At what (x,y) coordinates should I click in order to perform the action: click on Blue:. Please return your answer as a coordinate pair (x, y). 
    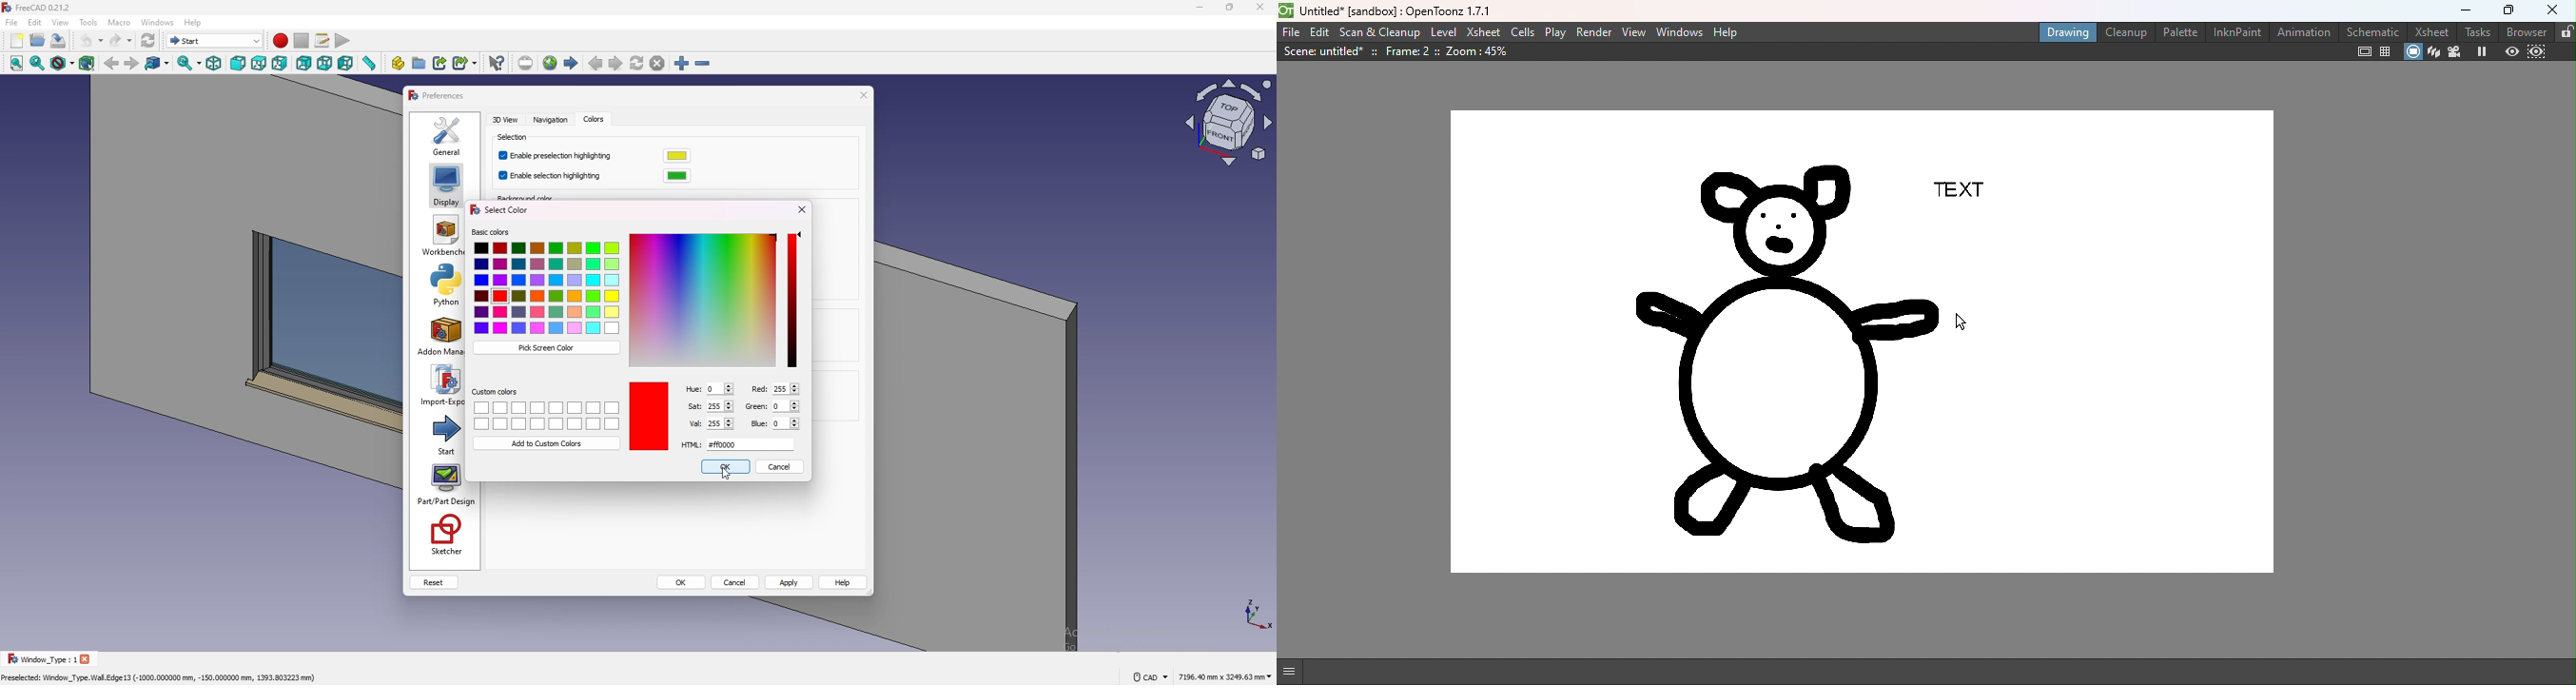
    Looking at the image, I should click on (758, 424).